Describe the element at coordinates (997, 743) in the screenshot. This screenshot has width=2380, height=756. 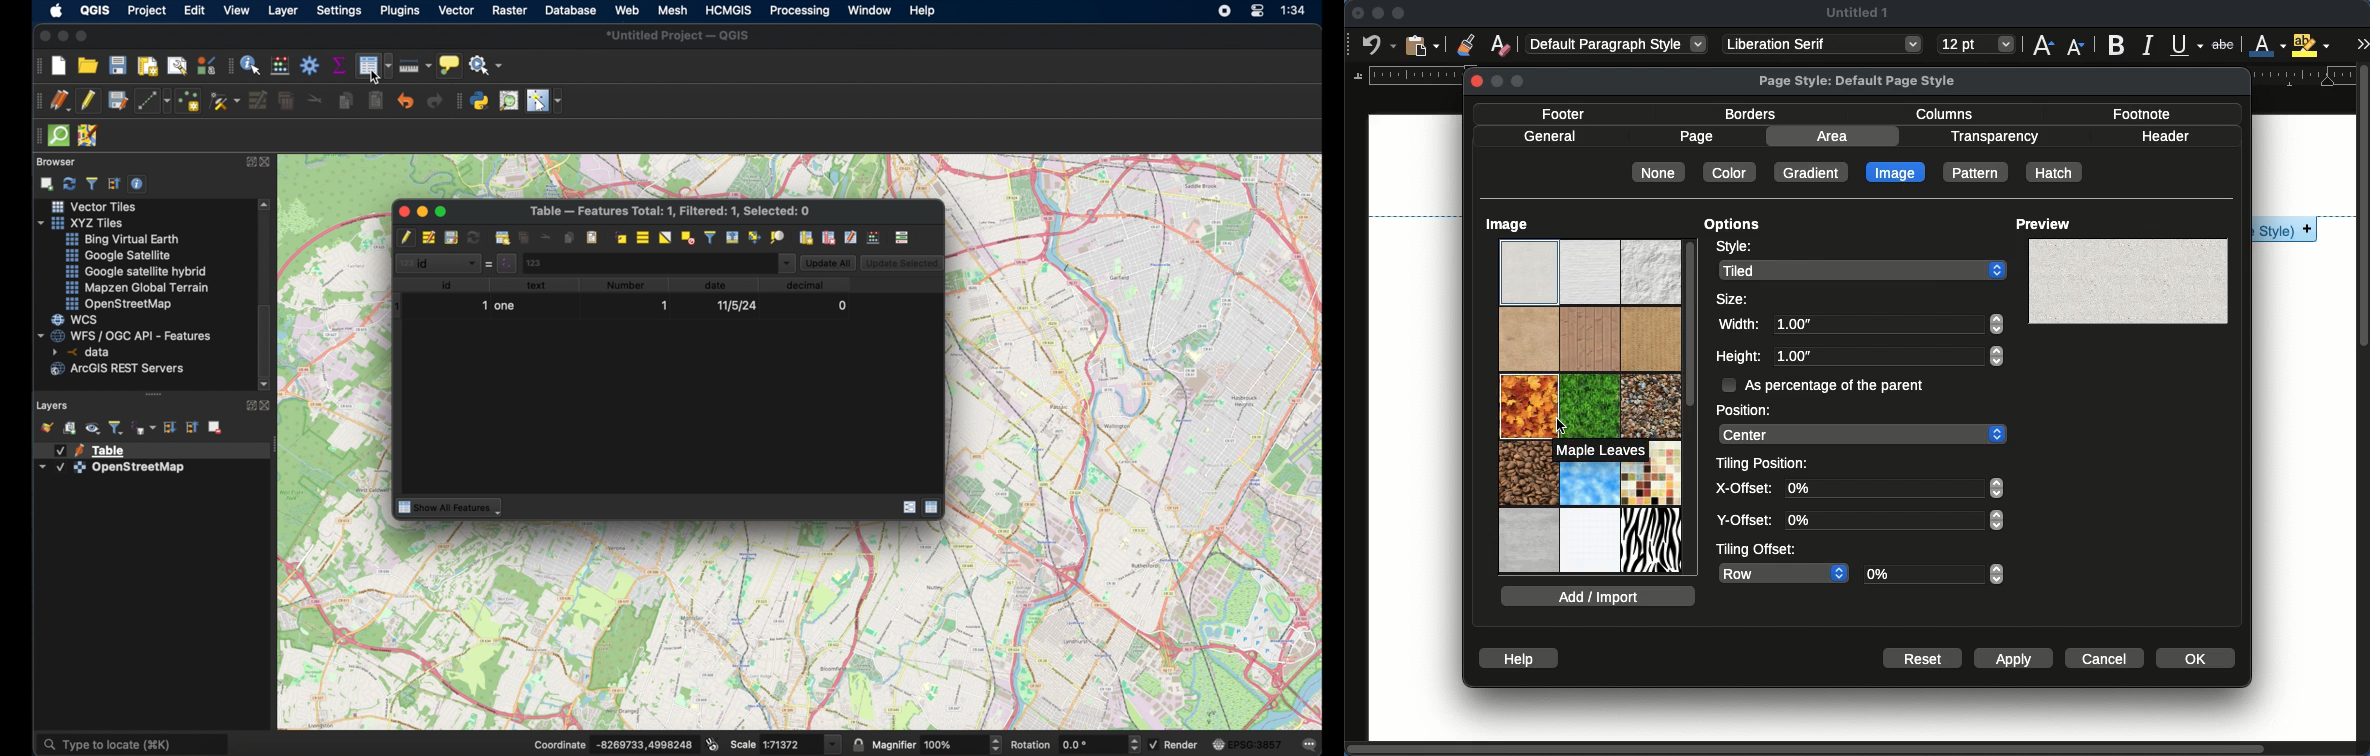
I see `increase or decrease magnifier value` at that location.